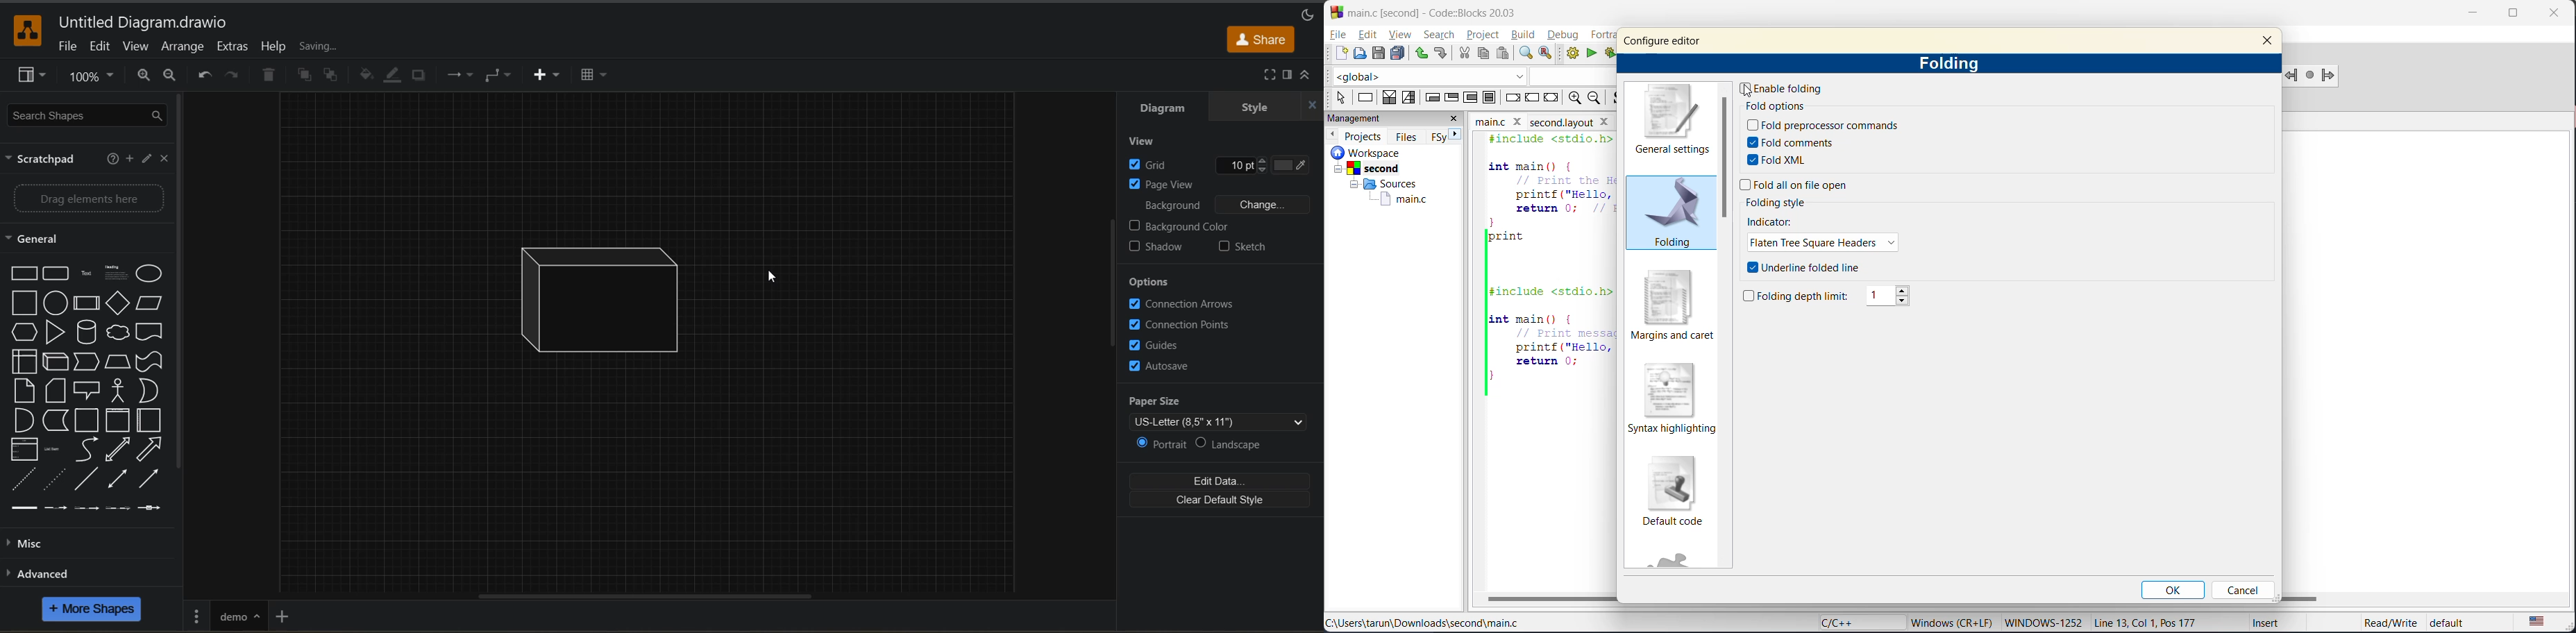 This screenshot has height=644, width=2576. What do you see at coordinates (1743, 91) in the screenshot?
I see `cursor` at bounding box center [1743, 91].